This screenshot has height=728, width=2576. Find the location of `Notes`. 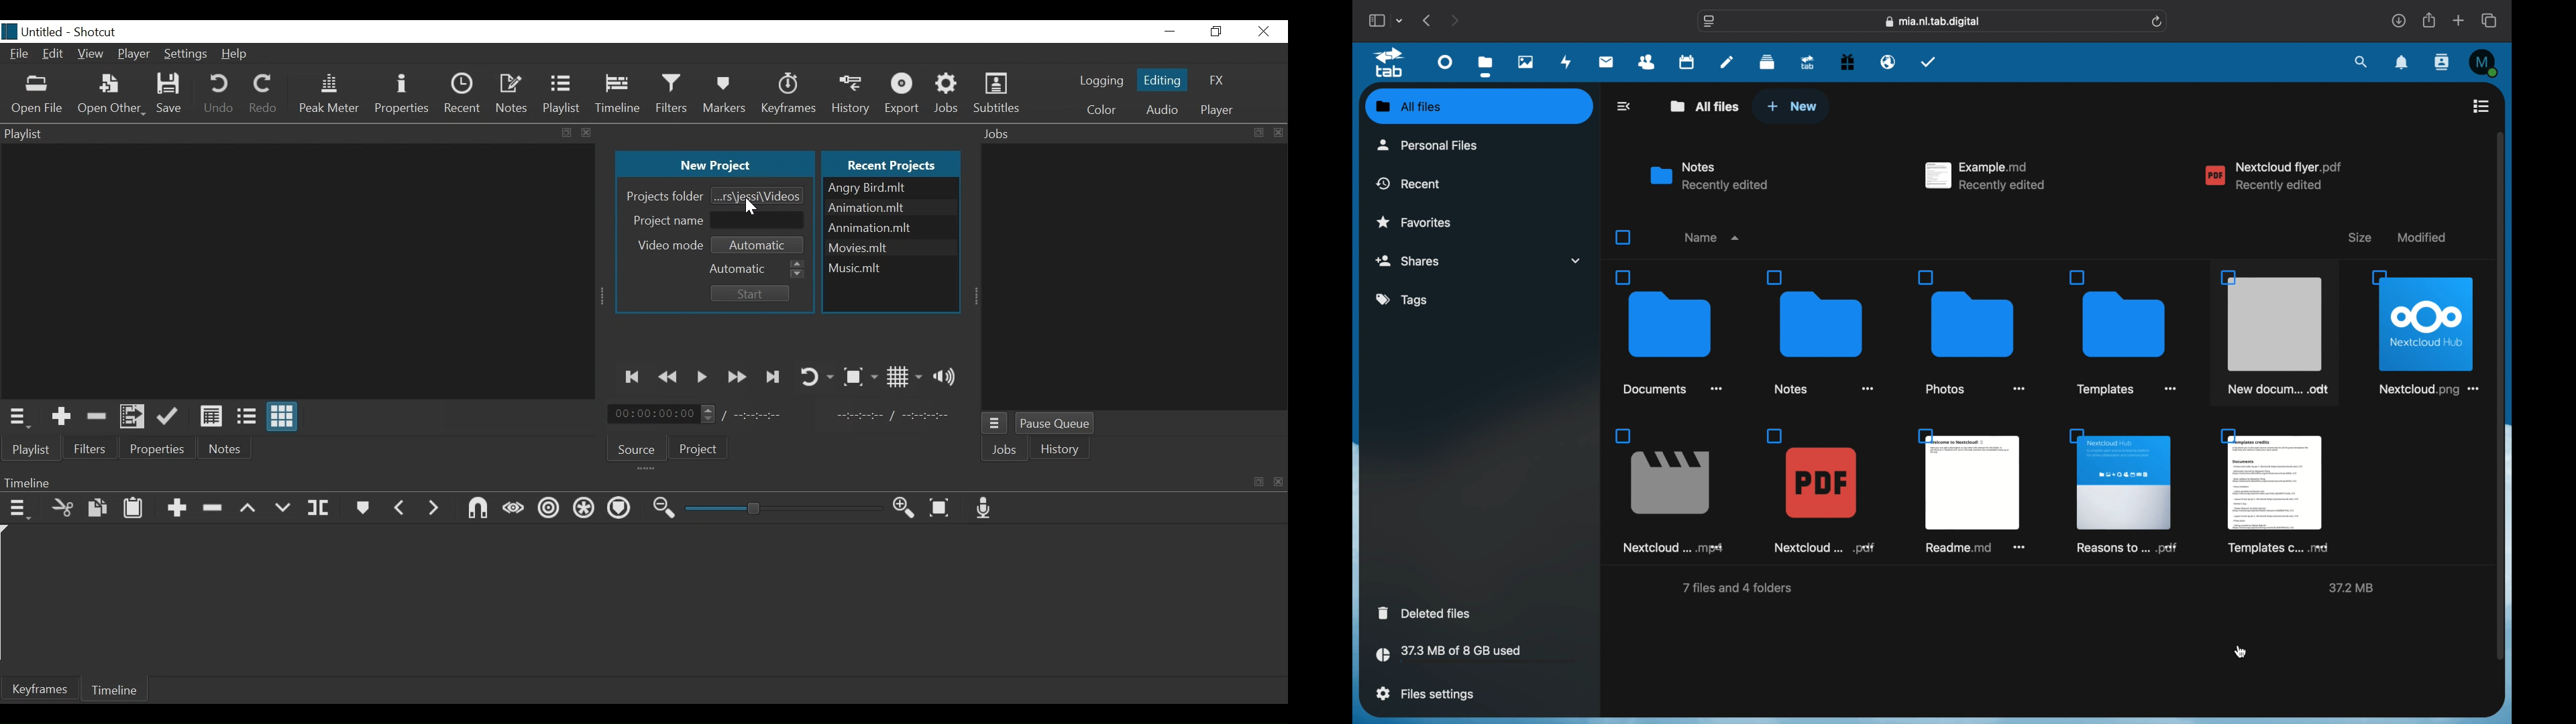

Notes is located at coordinates (513, 92).